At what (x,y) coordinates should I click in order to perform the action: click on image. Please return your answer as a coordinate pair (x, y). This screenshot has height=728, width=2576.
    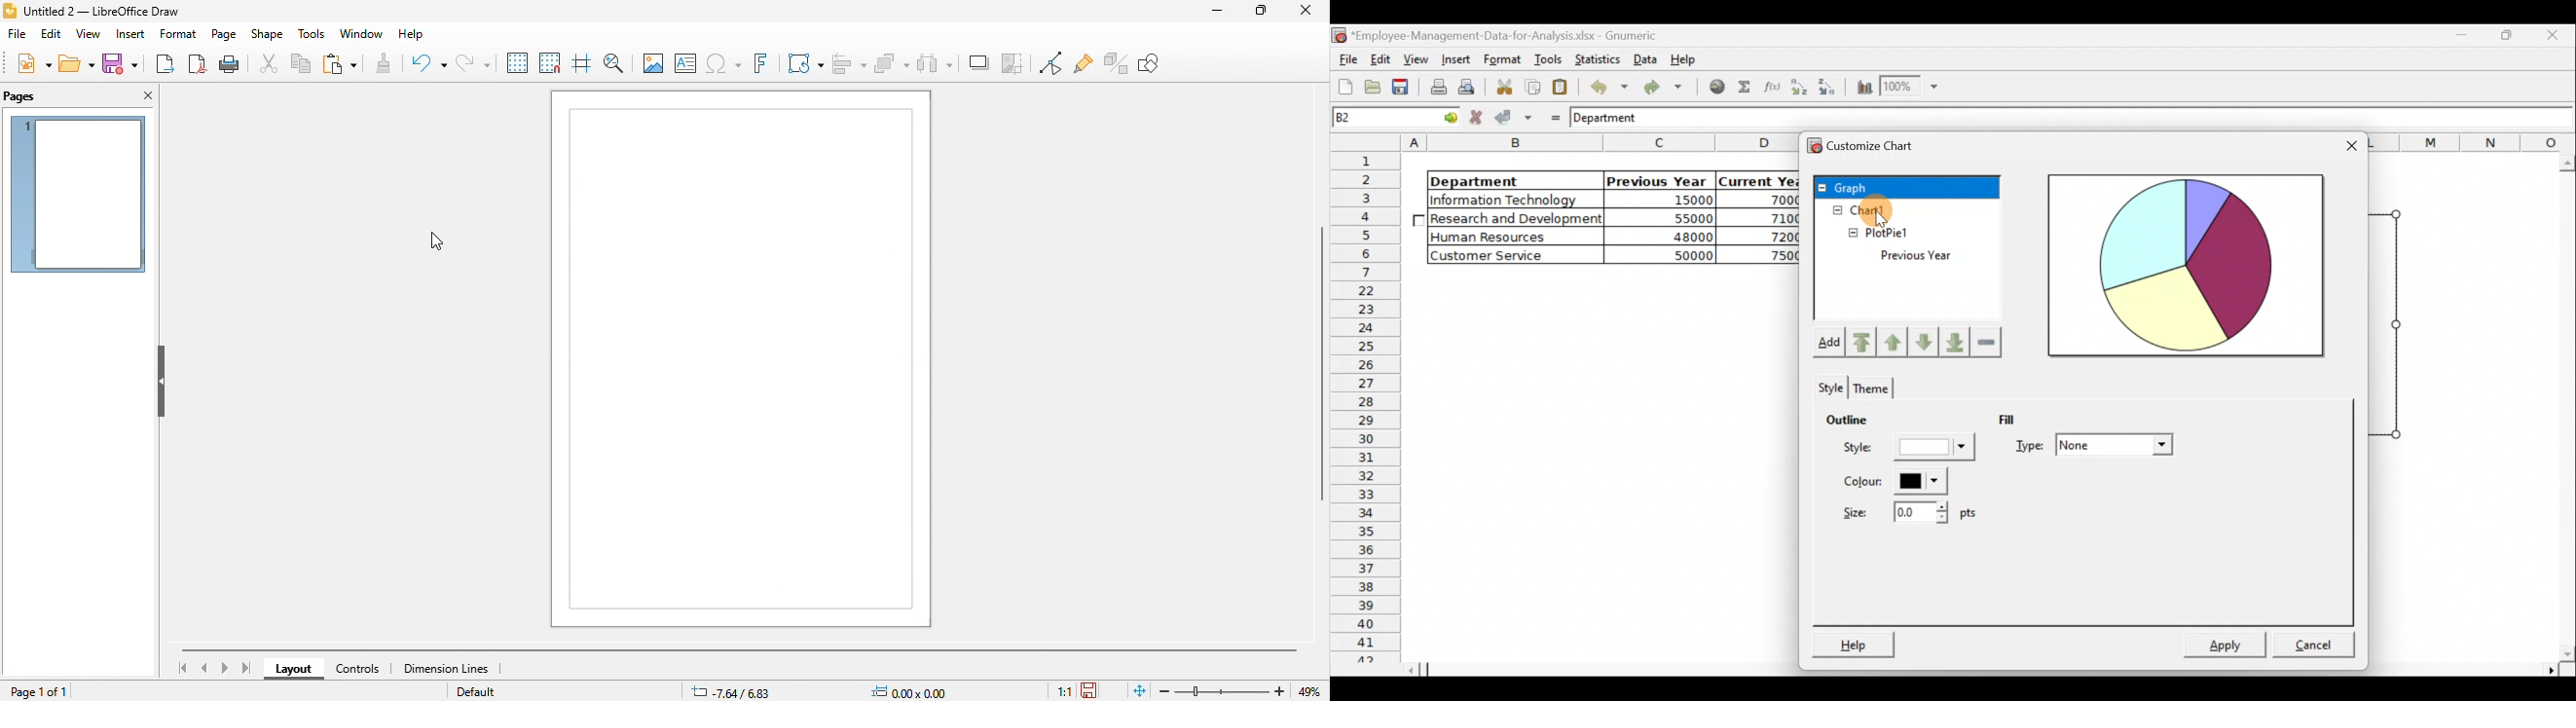
    Looking at the image, I should click on (652, 64).